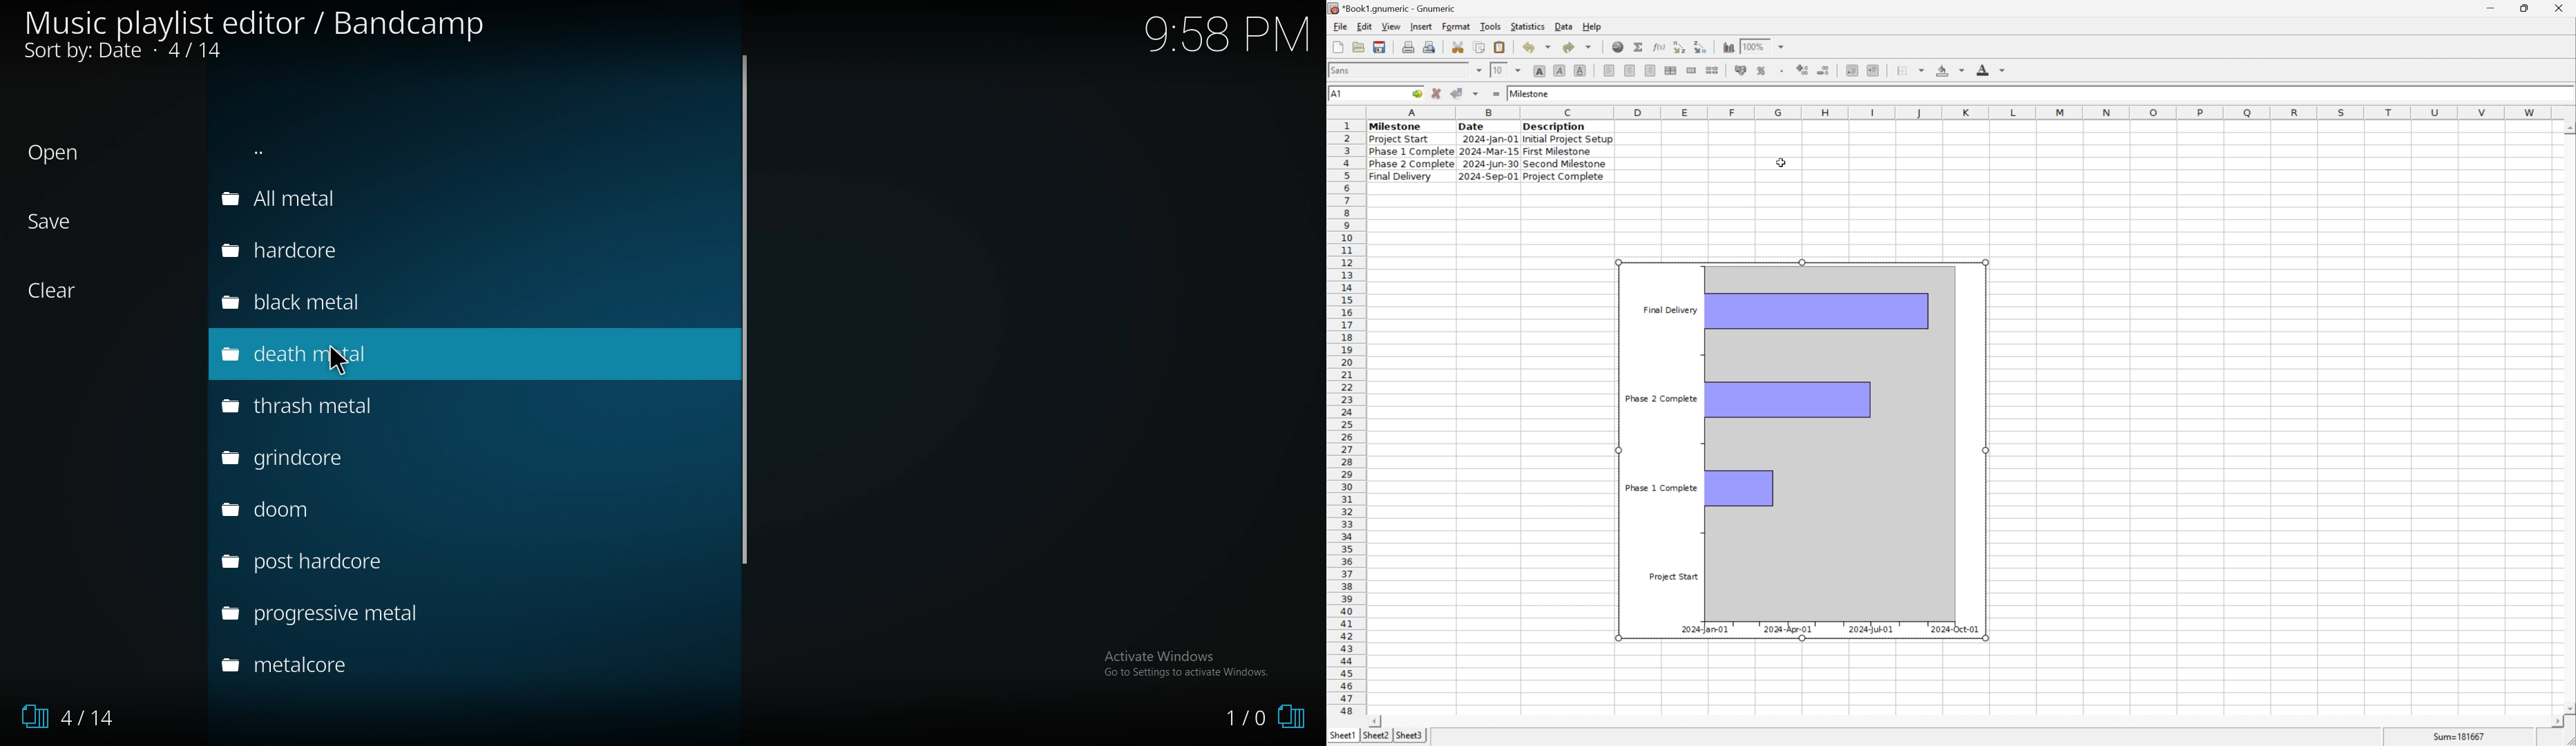 The image size is (2576, 756). What do you see at coordinates (1337, 48) in the screenshot?
I see `create a new workbook` at bounding box center [1337, 48].